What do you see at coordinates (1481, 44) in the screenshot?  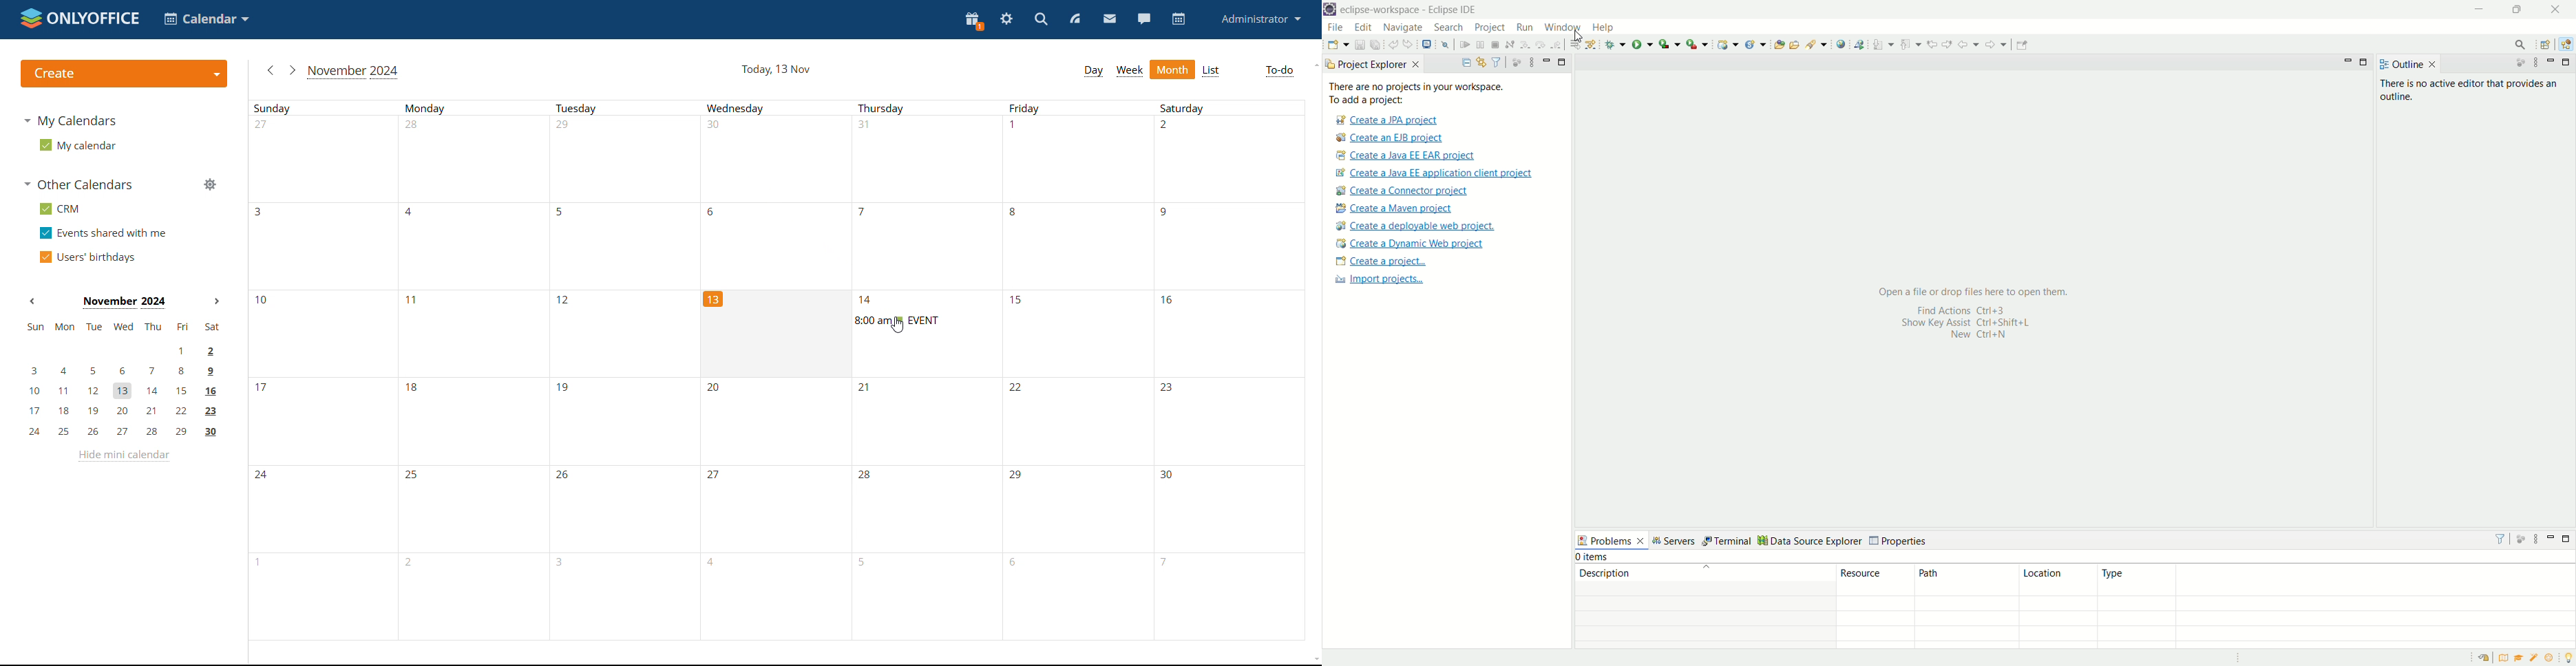 I see `suspend` at bounding box center [1481, 44].